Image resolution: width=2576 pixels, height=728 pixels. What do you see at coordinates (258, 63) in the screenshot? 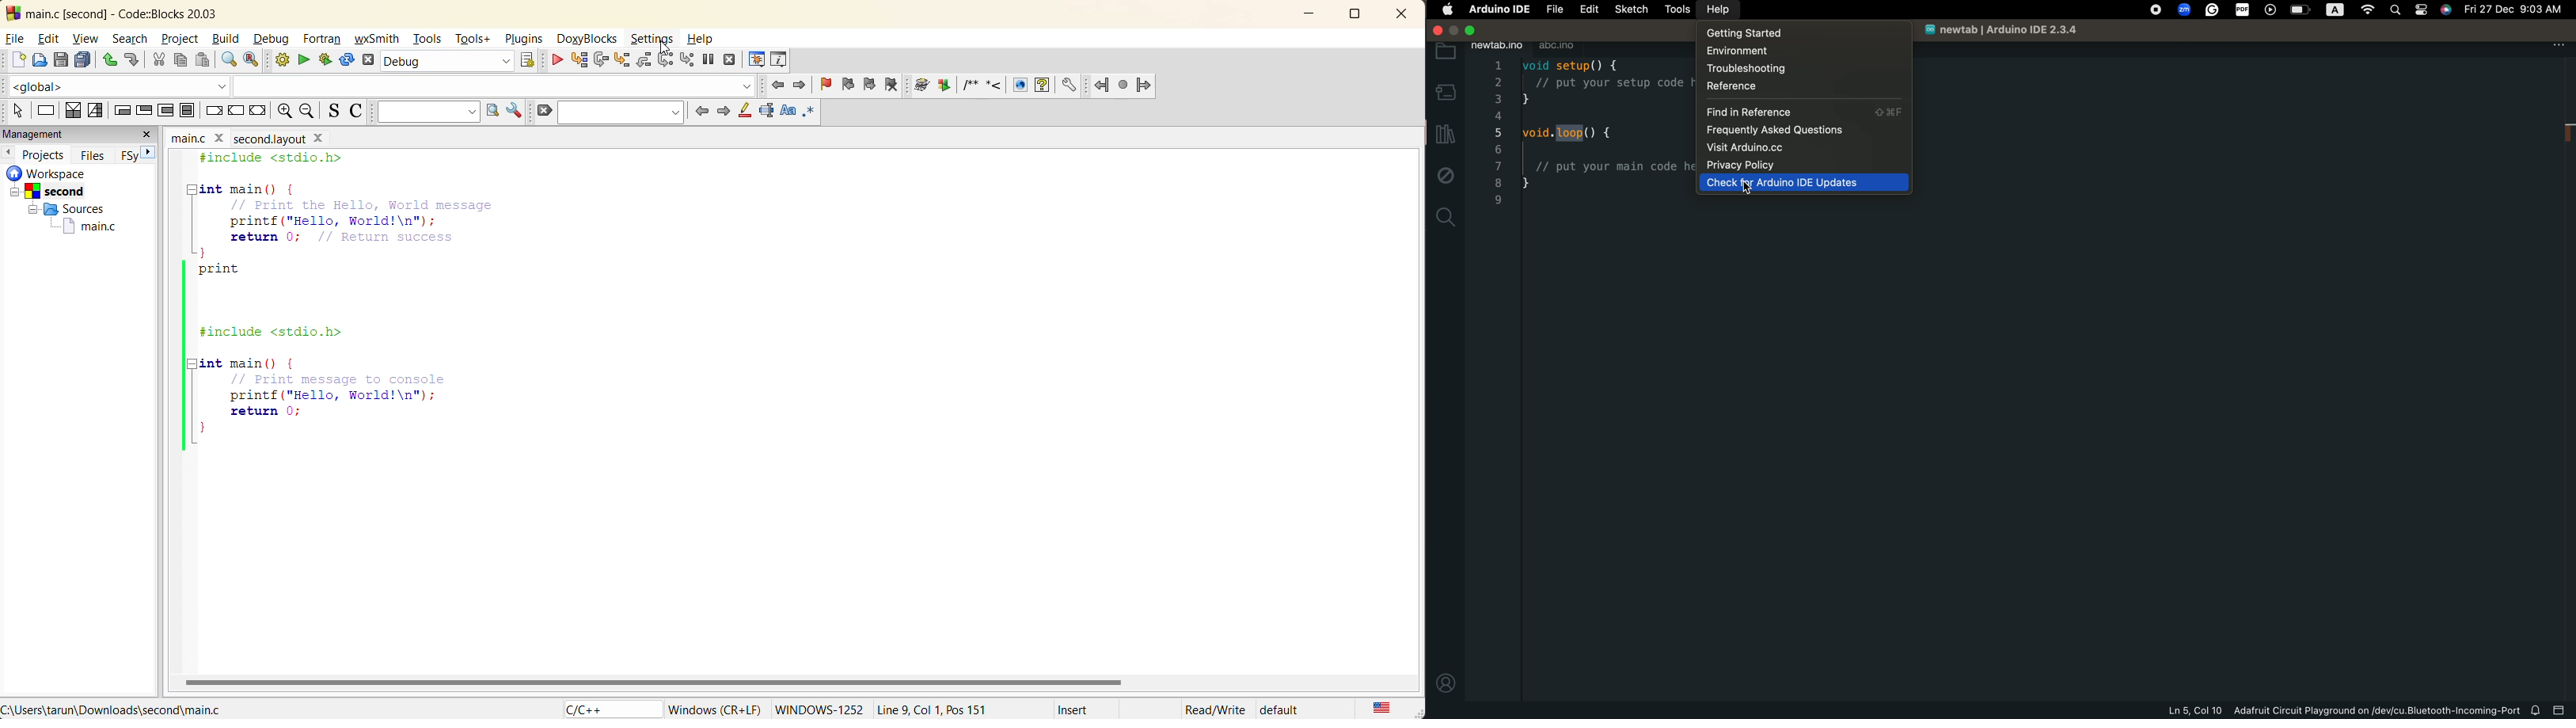
I see `replace` at bounding box center [258, 63].